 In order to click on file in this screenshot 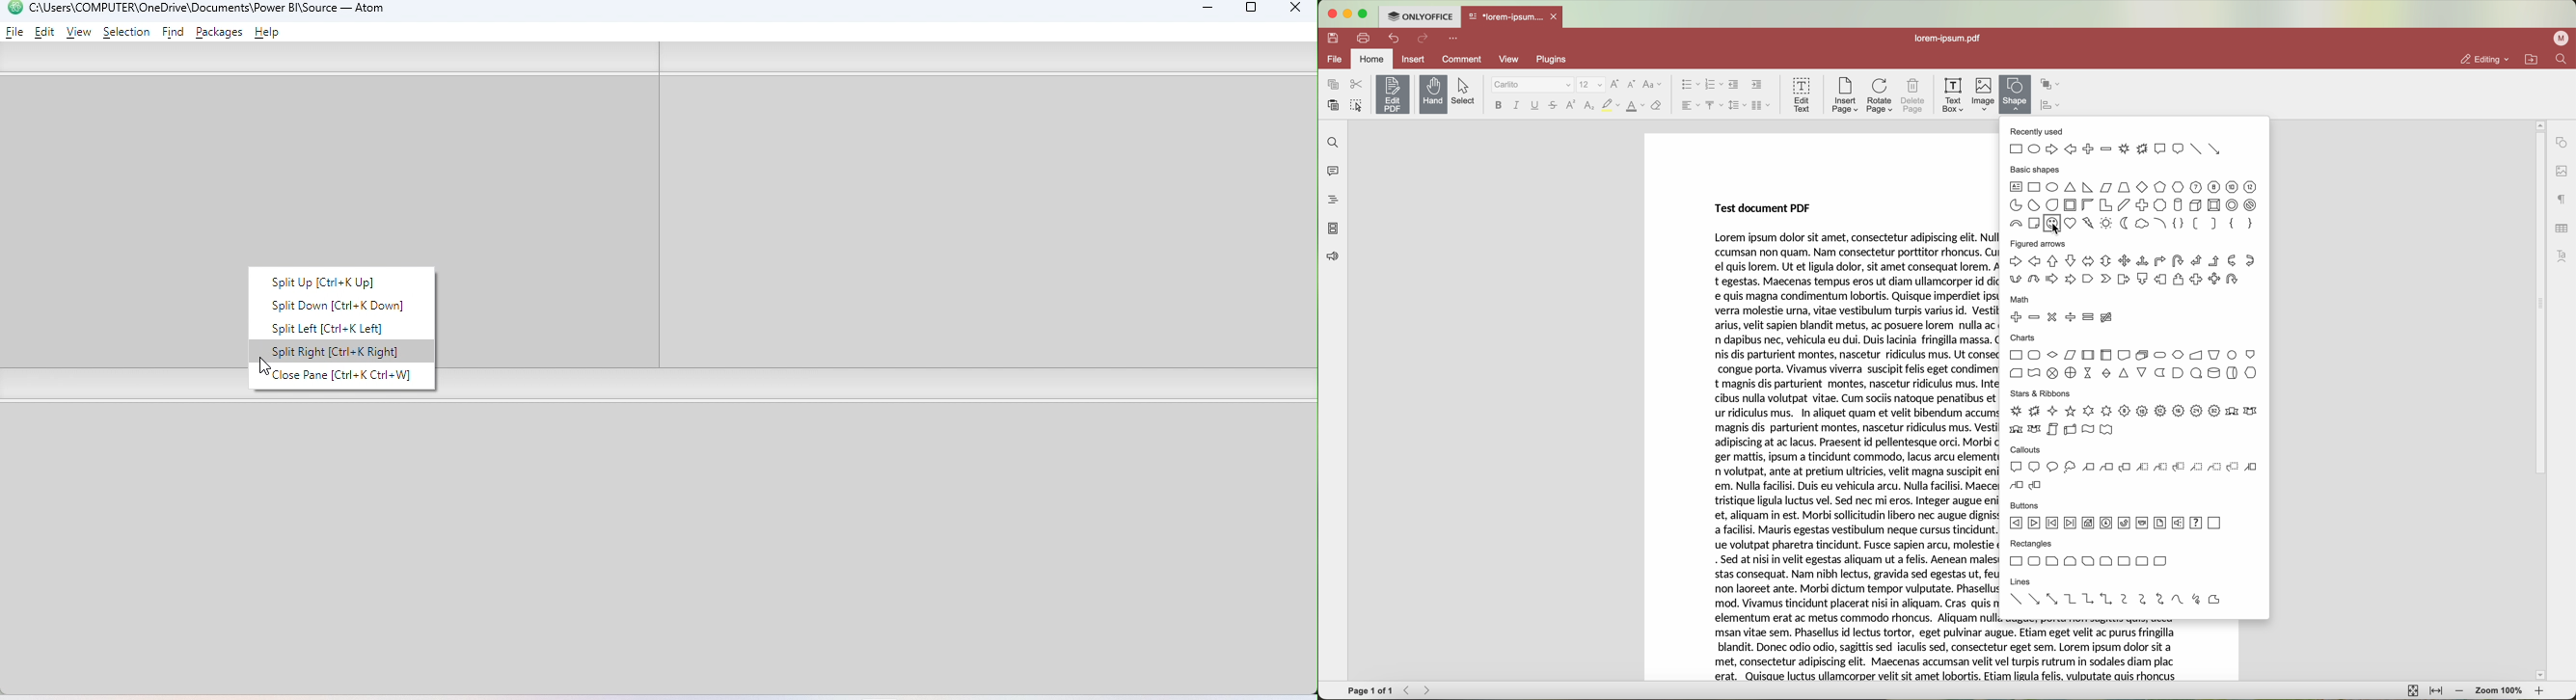, I will do `click(1334, 59)`.